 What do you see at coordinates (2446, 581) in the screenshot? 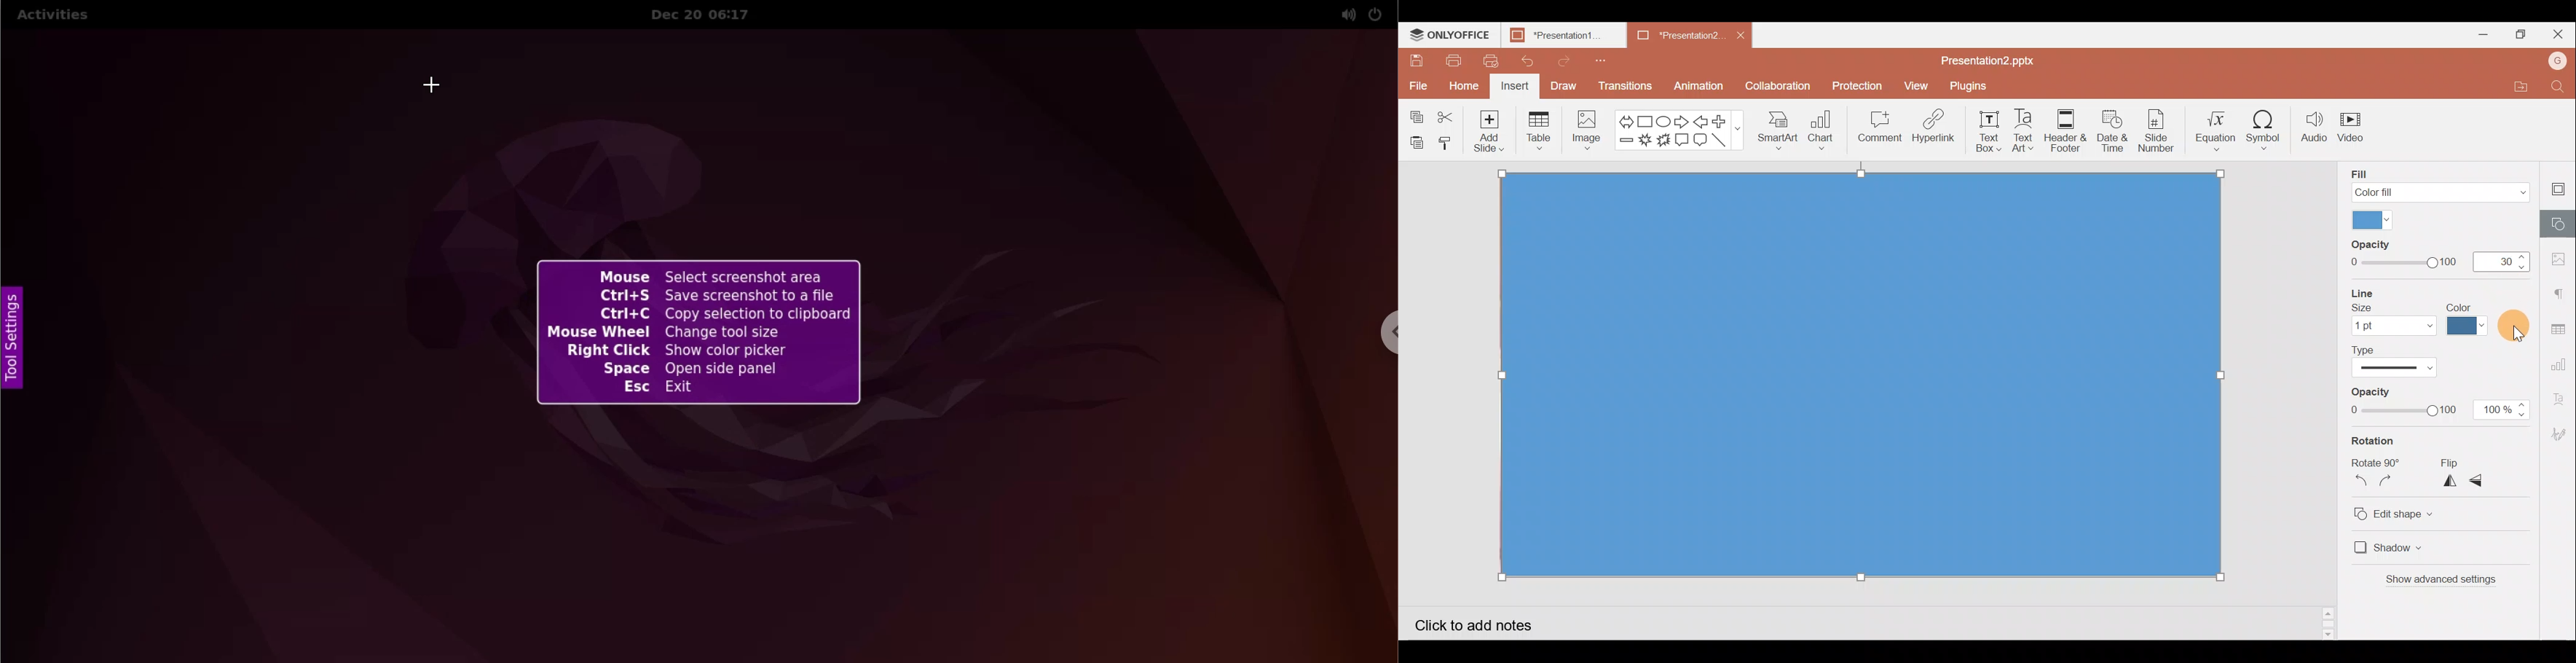
I see `Show advanced settings` at bounding box center [2446, 581].